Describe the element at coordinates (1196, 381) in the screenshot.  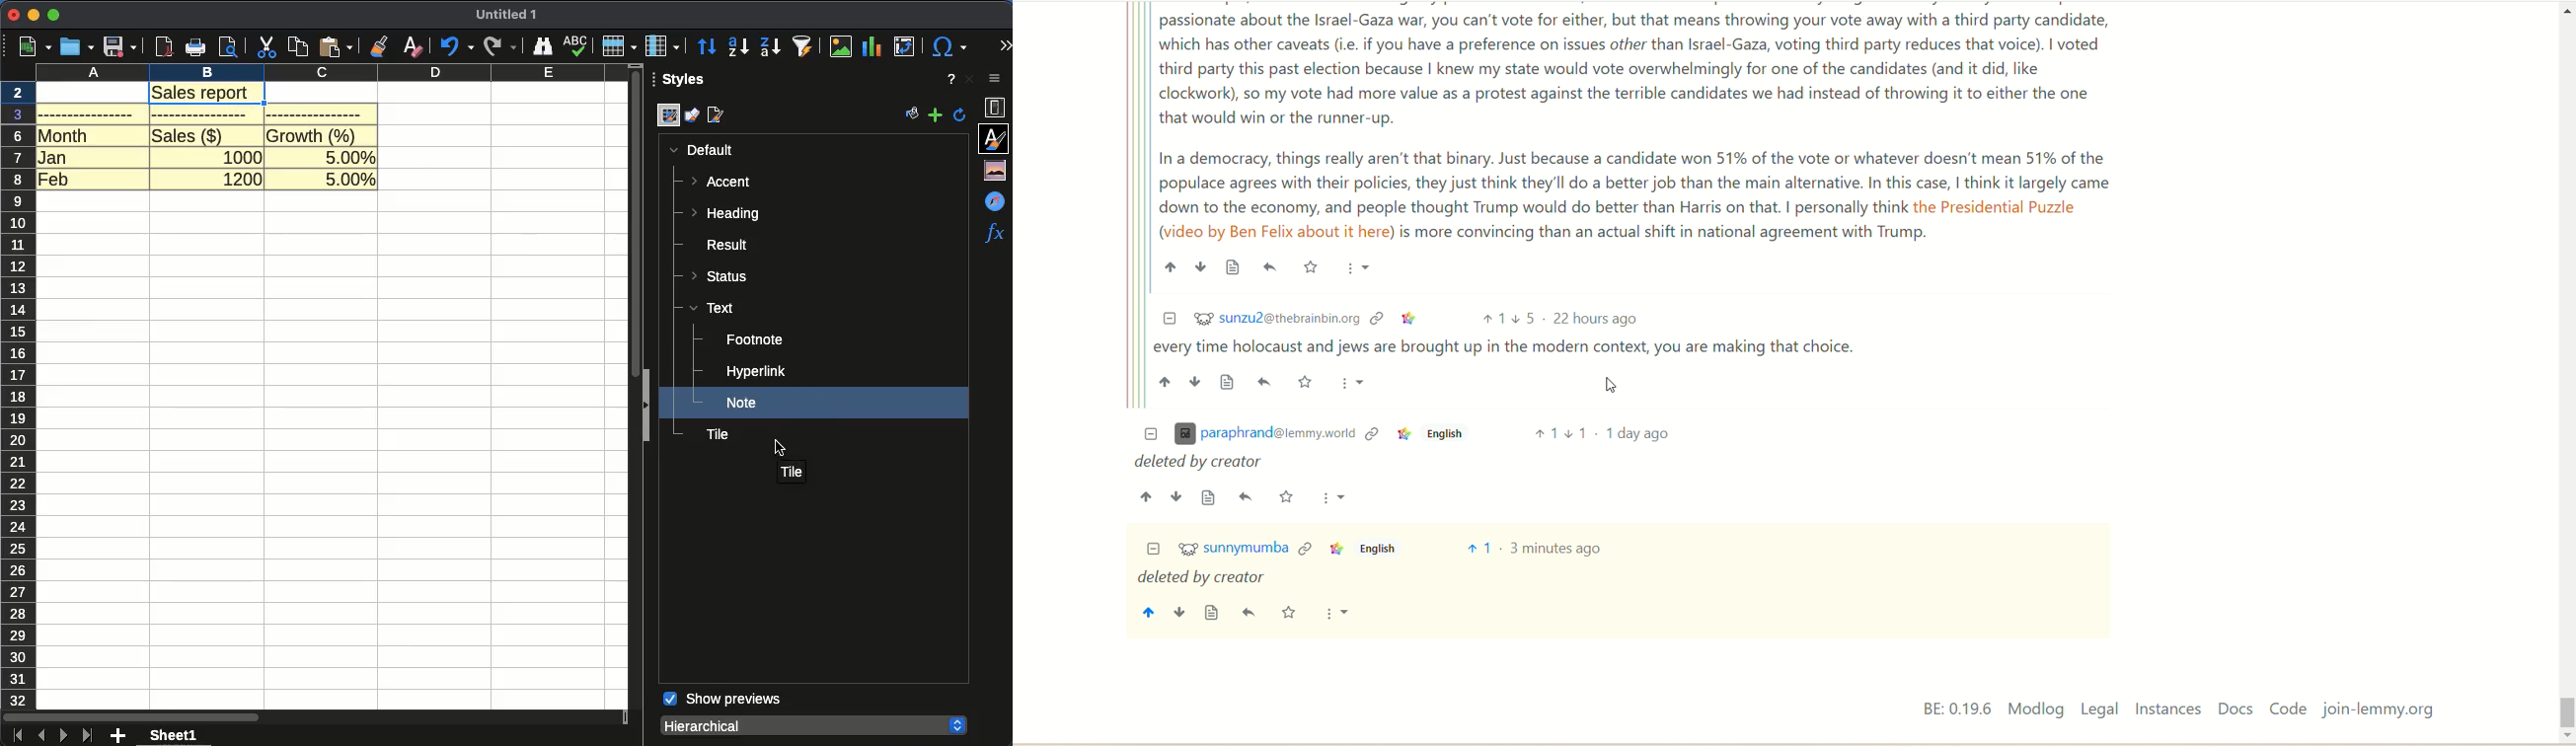
I see `Downvote` at that location.